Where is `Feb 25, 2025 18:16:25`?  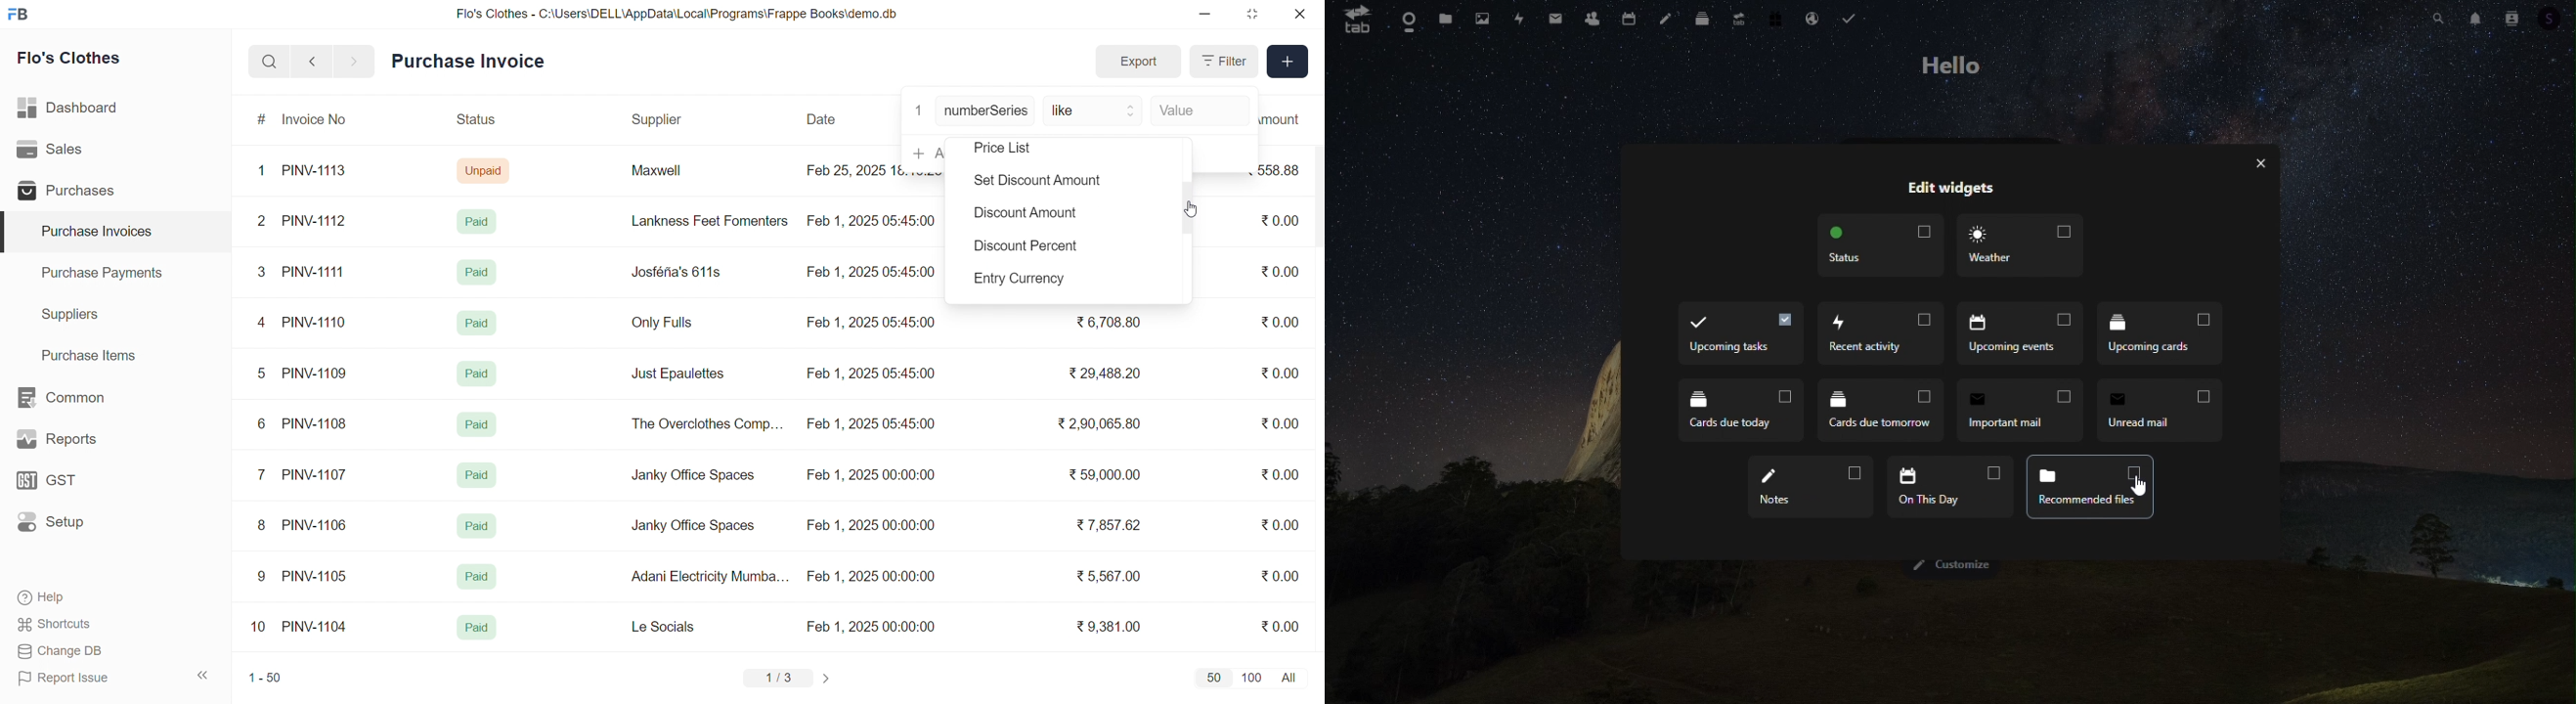
Feb 25, 2025 18:16:25 is located at coordinates (852, 170).